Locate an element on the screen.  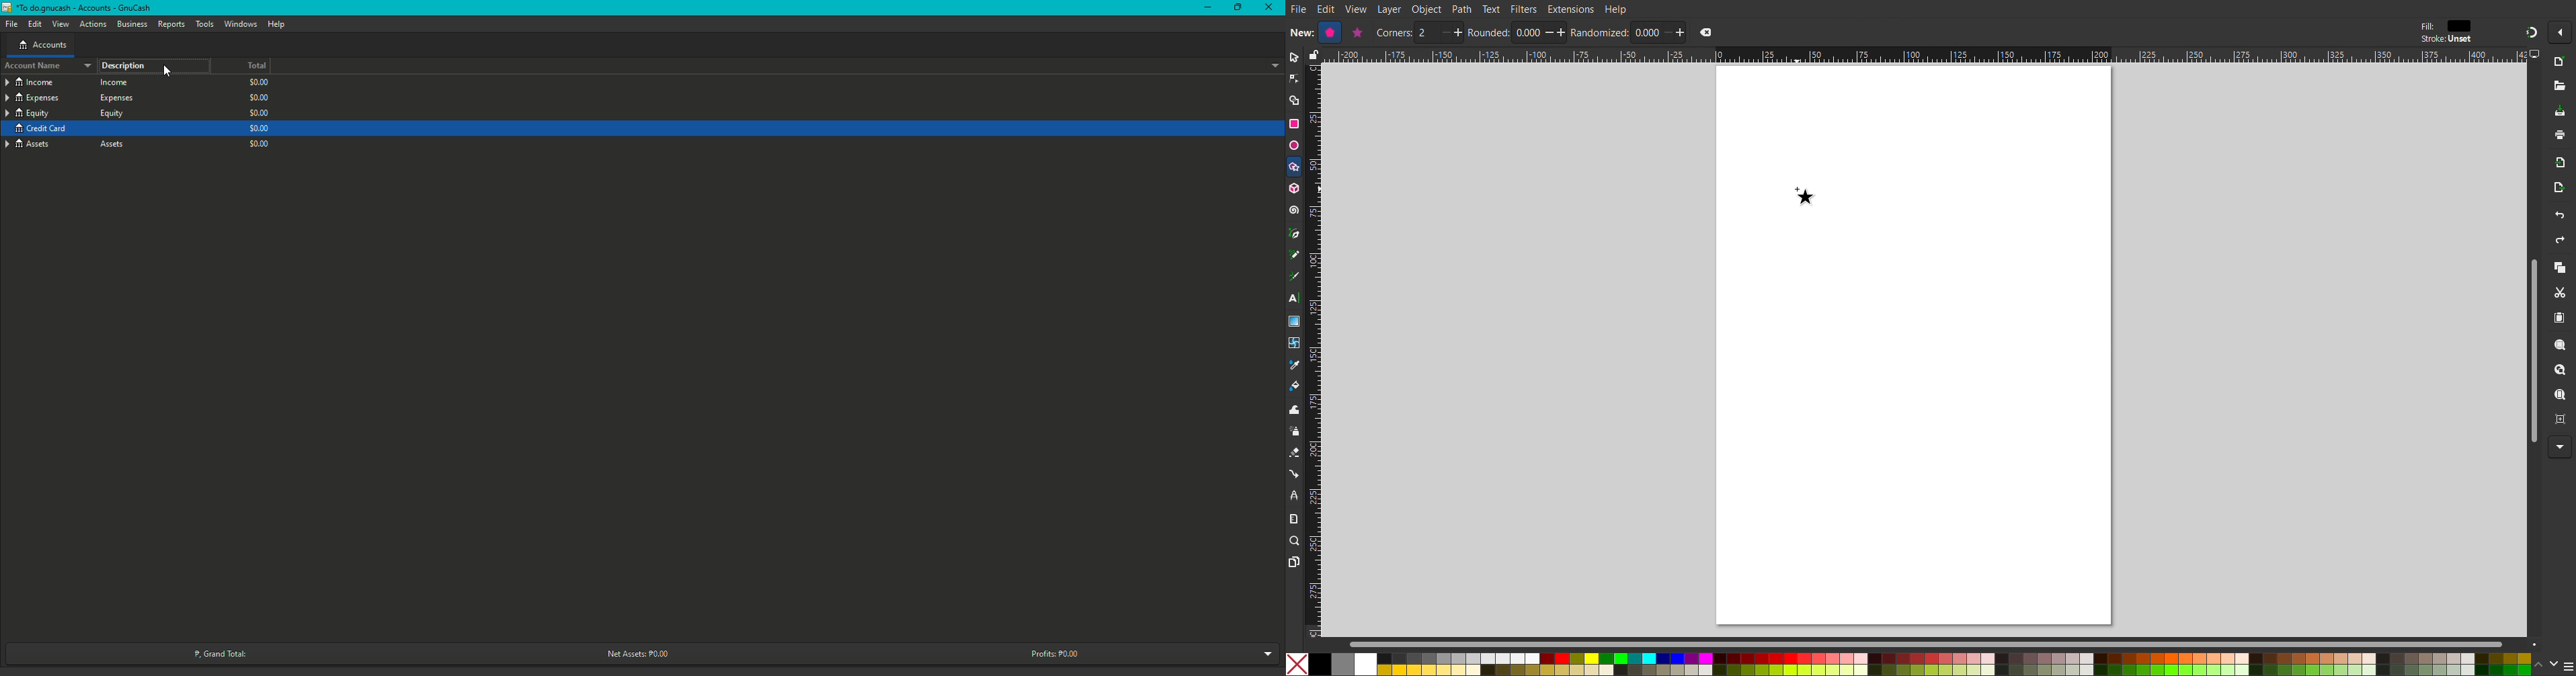
Zoom Center Page is located at coordinates (2561, 423).